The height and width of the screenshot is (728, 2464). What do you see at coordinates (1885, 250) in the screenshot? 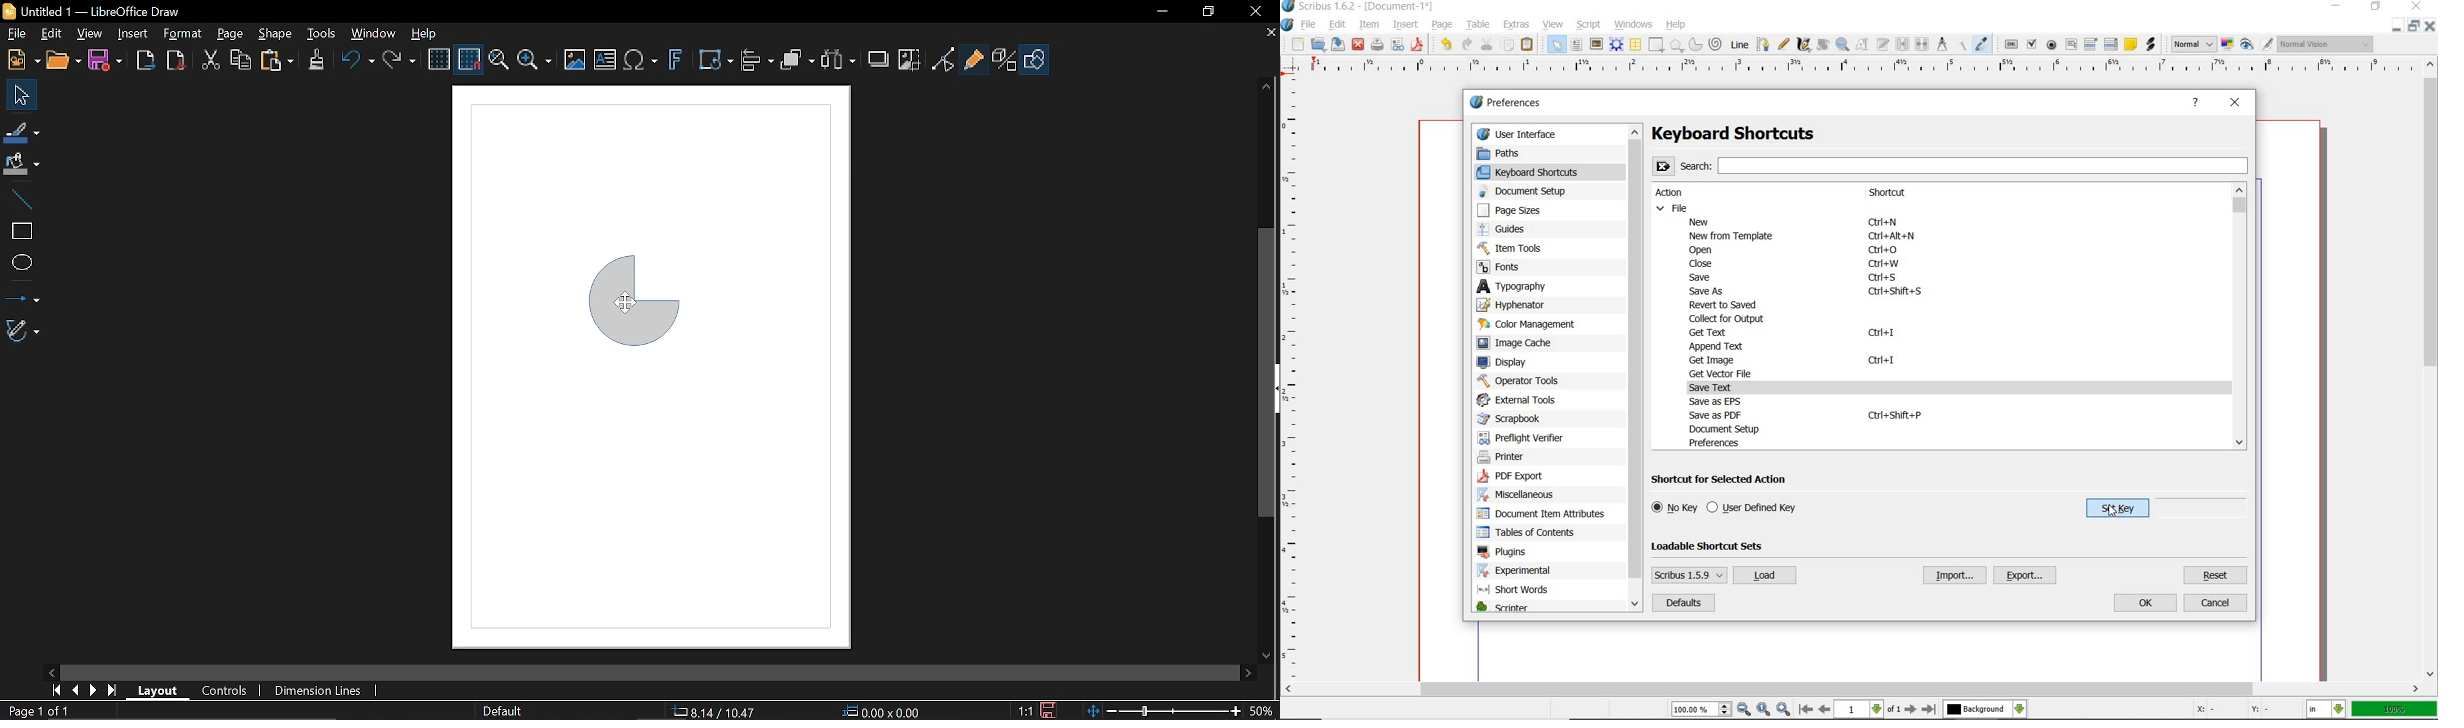
I see `Ctrl + O` at bounding box center [1885, 250].